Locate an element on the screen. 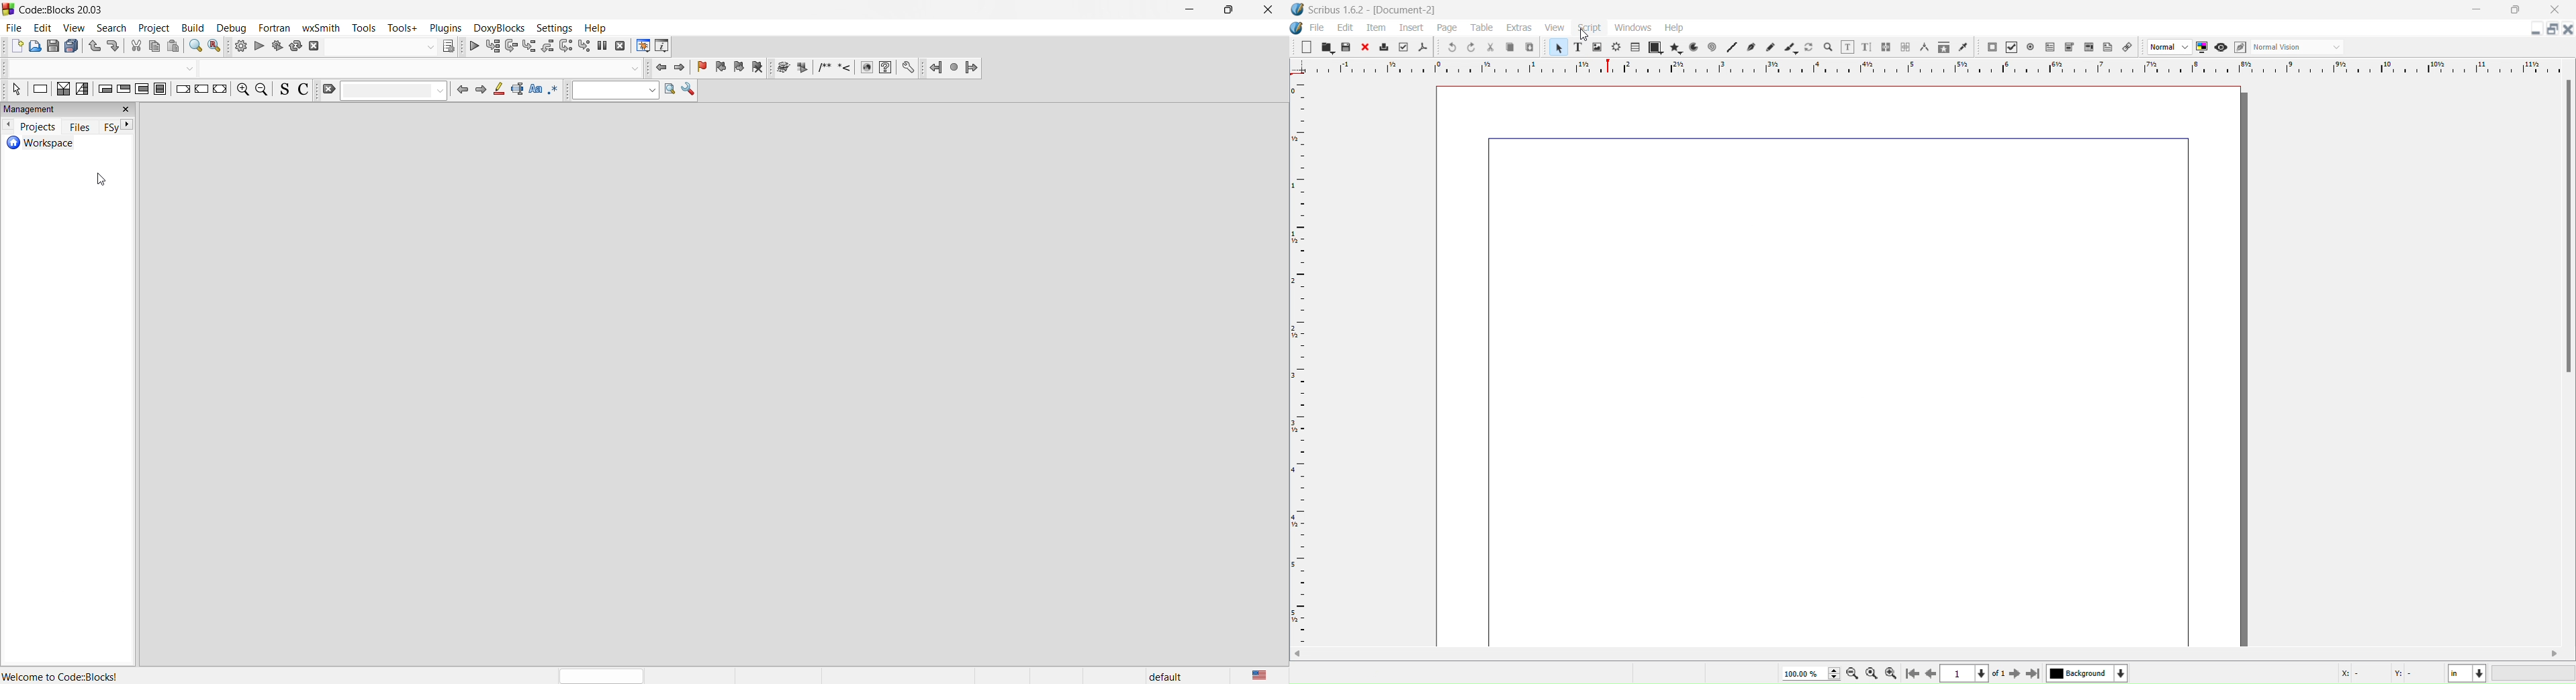 The image size is (2576, 700). Application Logo is located at coordinates (1297, 10).